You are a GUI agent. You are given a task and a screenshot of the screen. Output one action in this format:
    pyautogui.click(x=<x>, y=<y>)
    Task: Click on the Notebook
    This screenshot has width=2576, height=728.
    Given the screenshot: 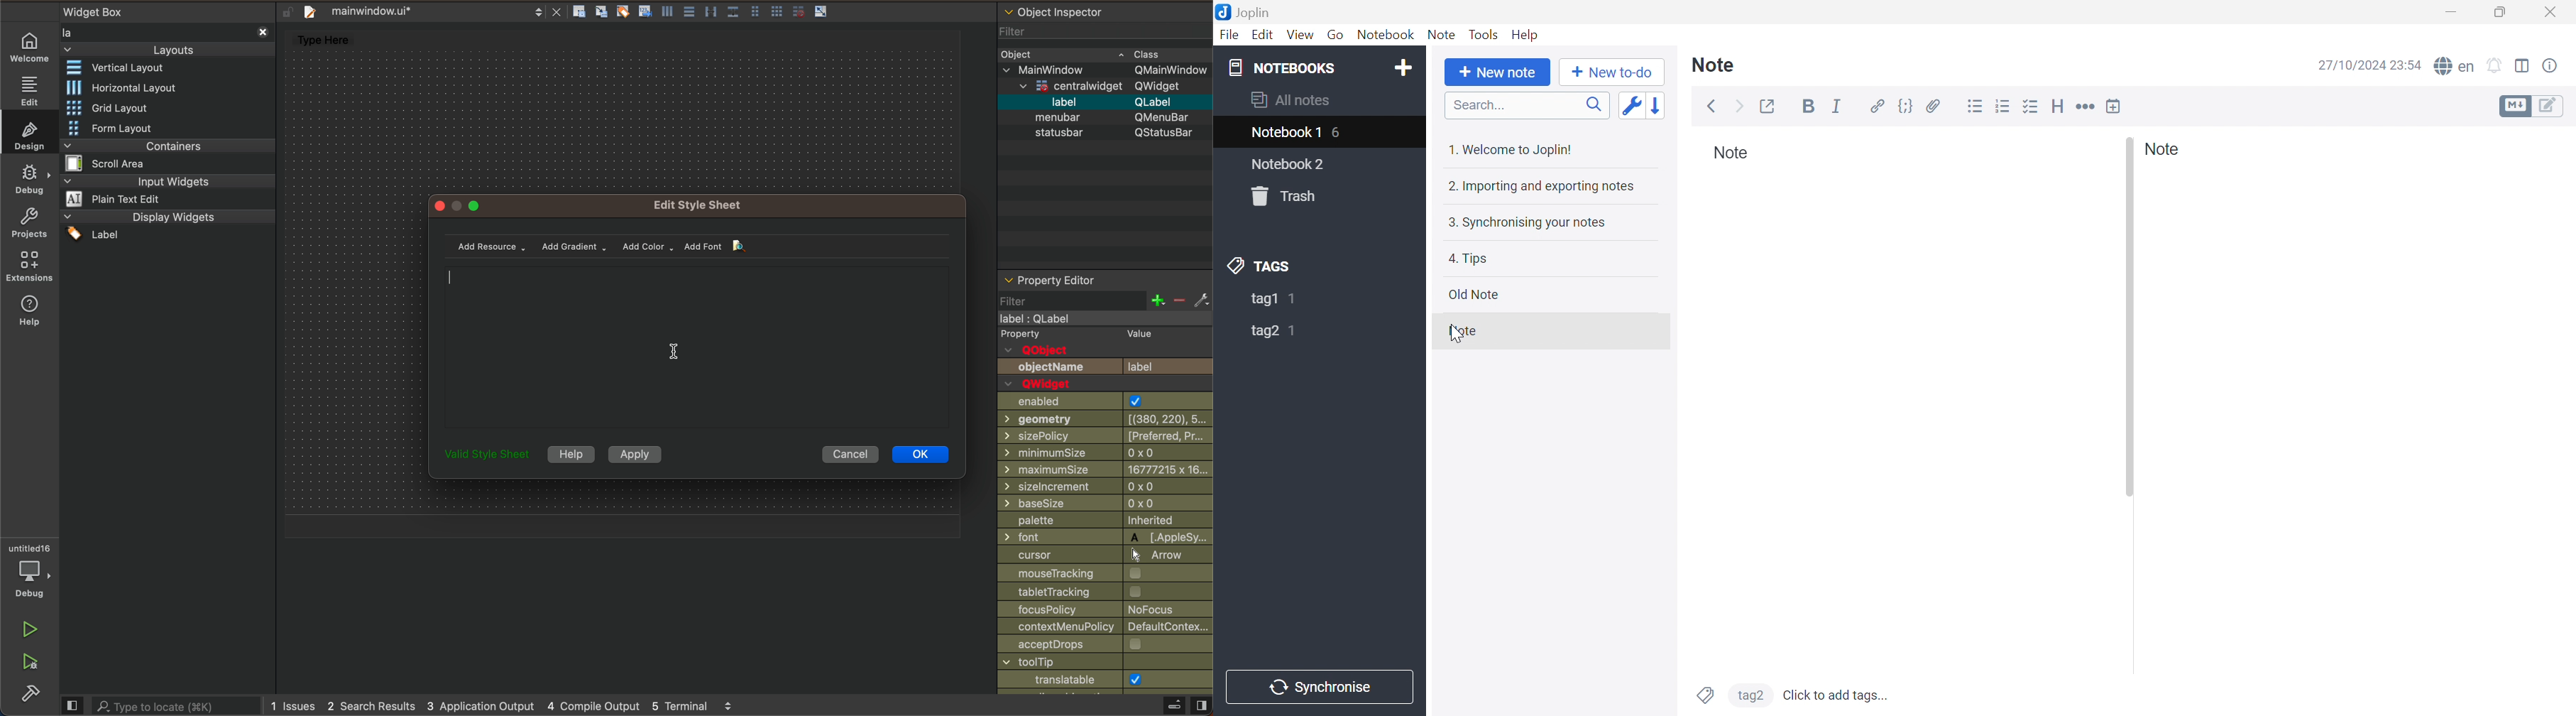 What is the action you would take?
    pyautogui.click(x=1383, y=36)
    